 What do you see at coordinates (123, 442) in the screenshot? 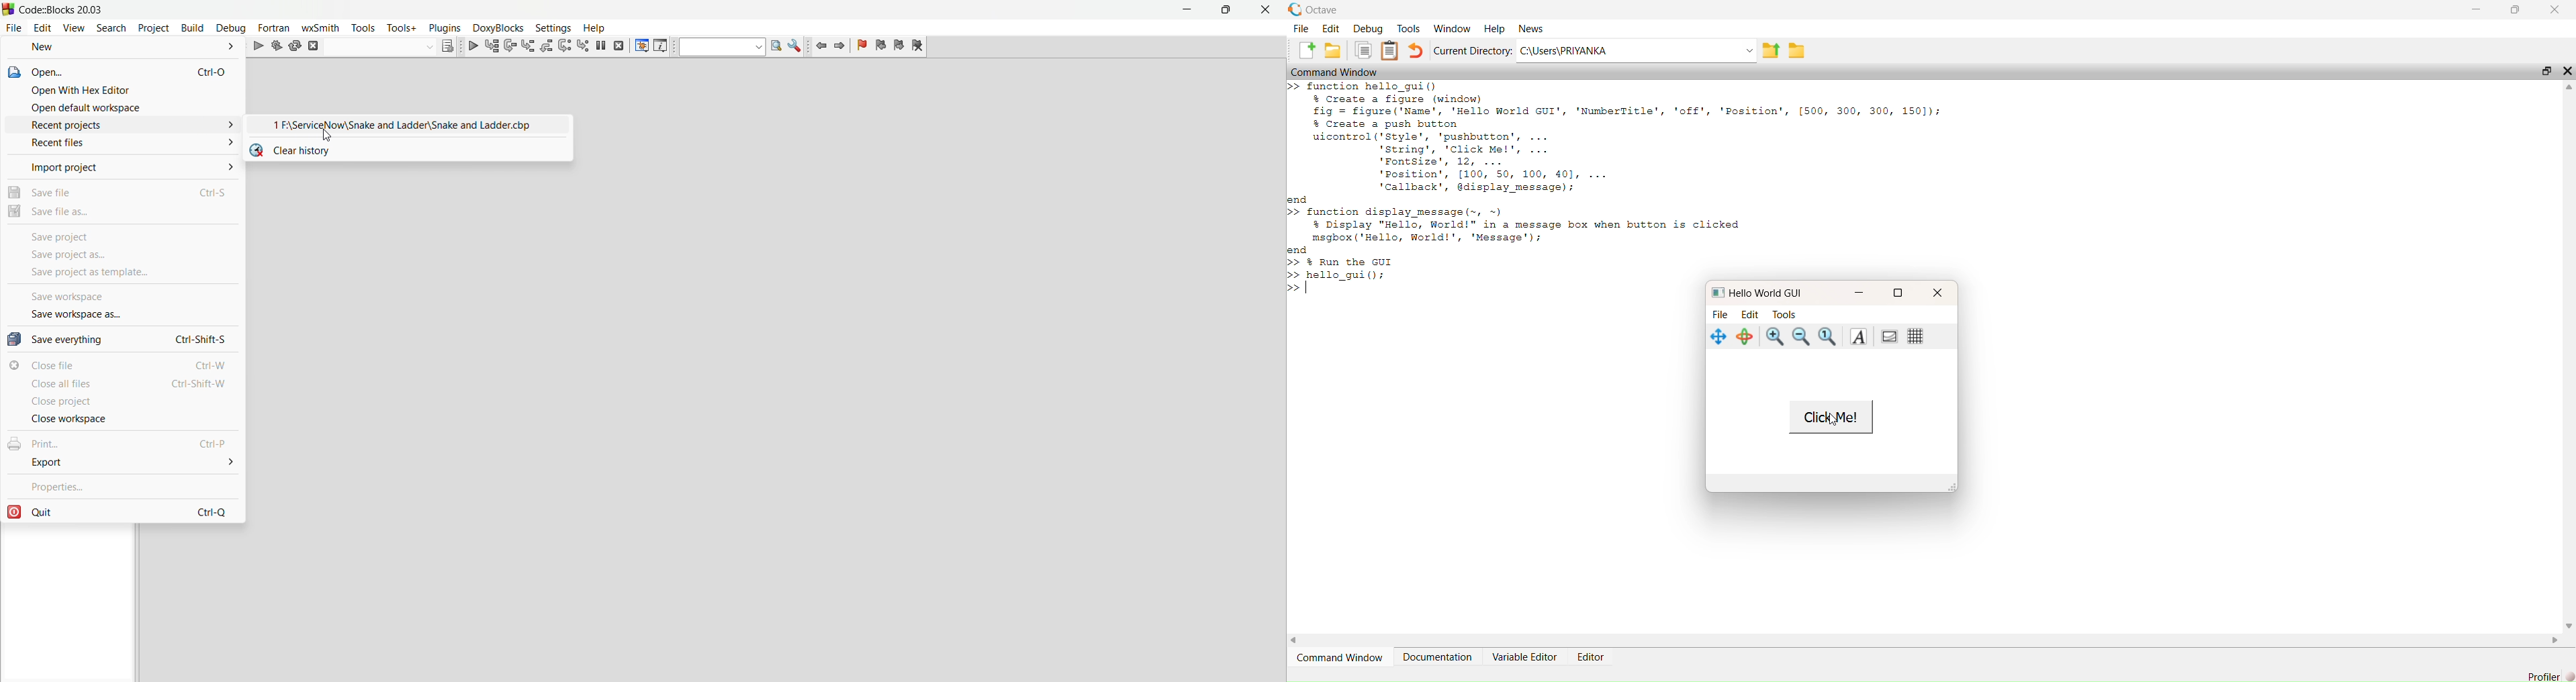
I see `print` at bounding box center [123, 442].